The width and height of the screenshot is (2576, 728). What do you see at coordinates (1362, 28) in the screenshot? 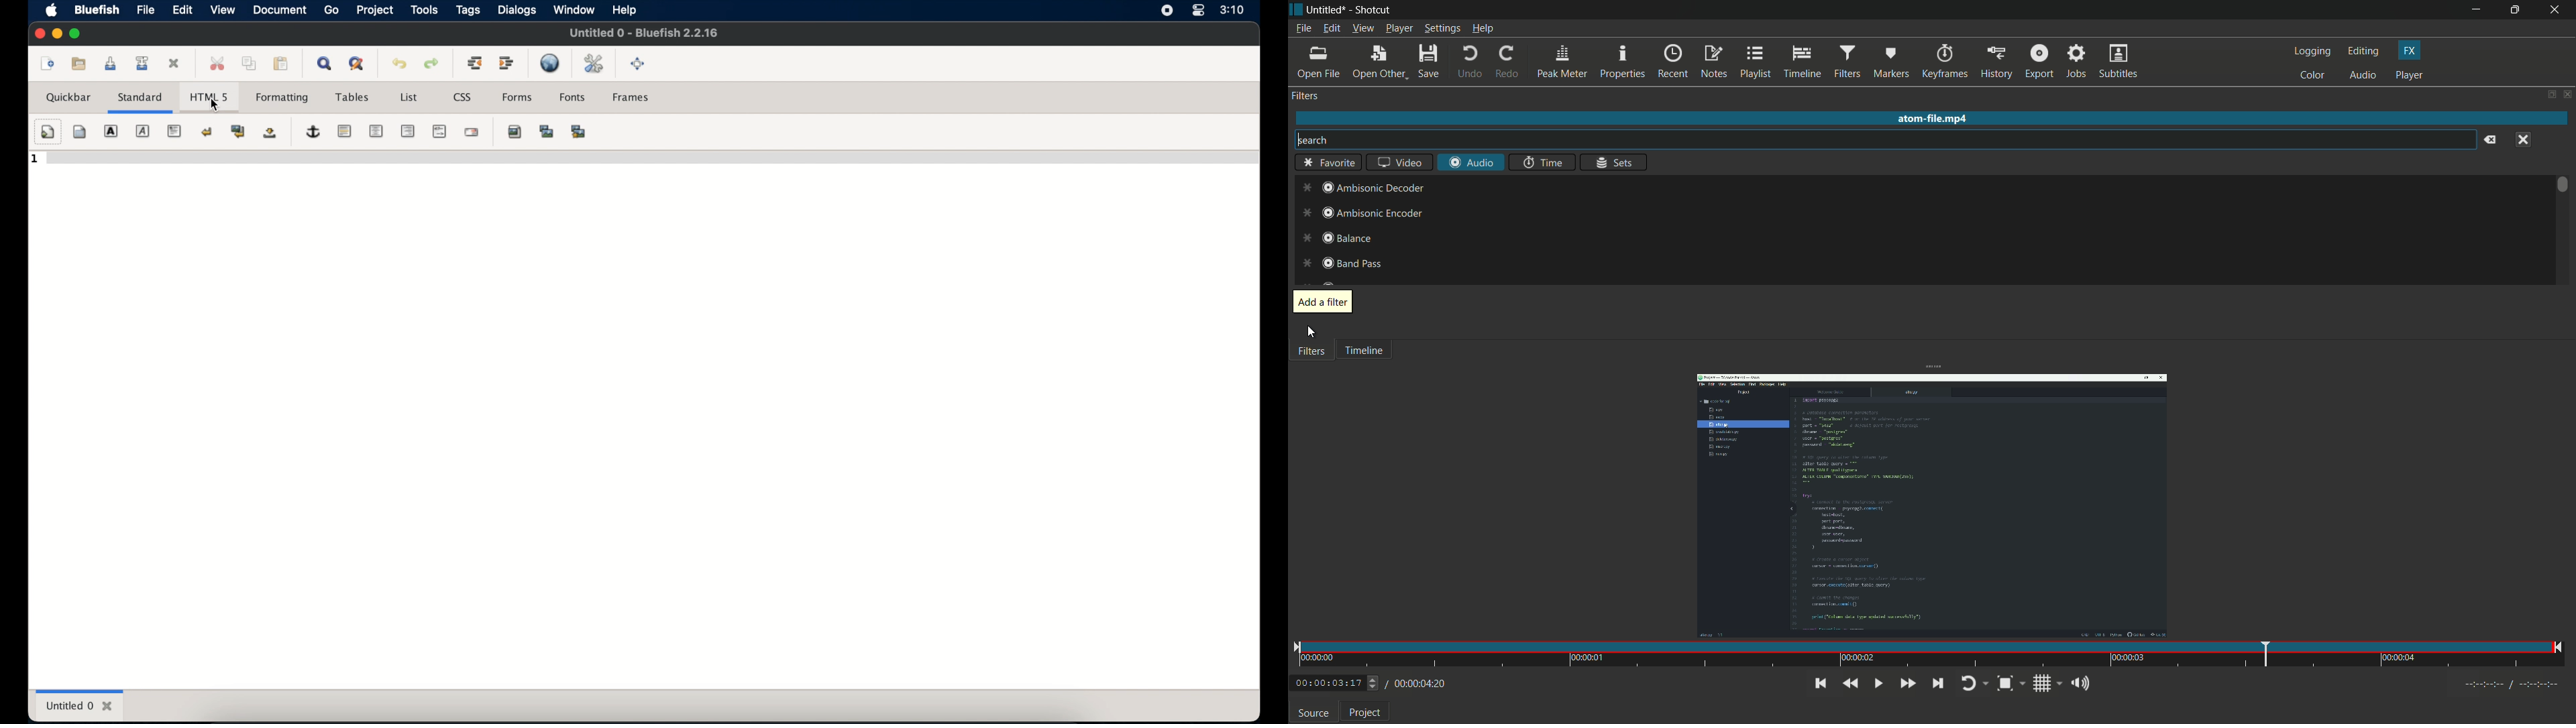
I see `view menu` at bounding box center [1362, 28].